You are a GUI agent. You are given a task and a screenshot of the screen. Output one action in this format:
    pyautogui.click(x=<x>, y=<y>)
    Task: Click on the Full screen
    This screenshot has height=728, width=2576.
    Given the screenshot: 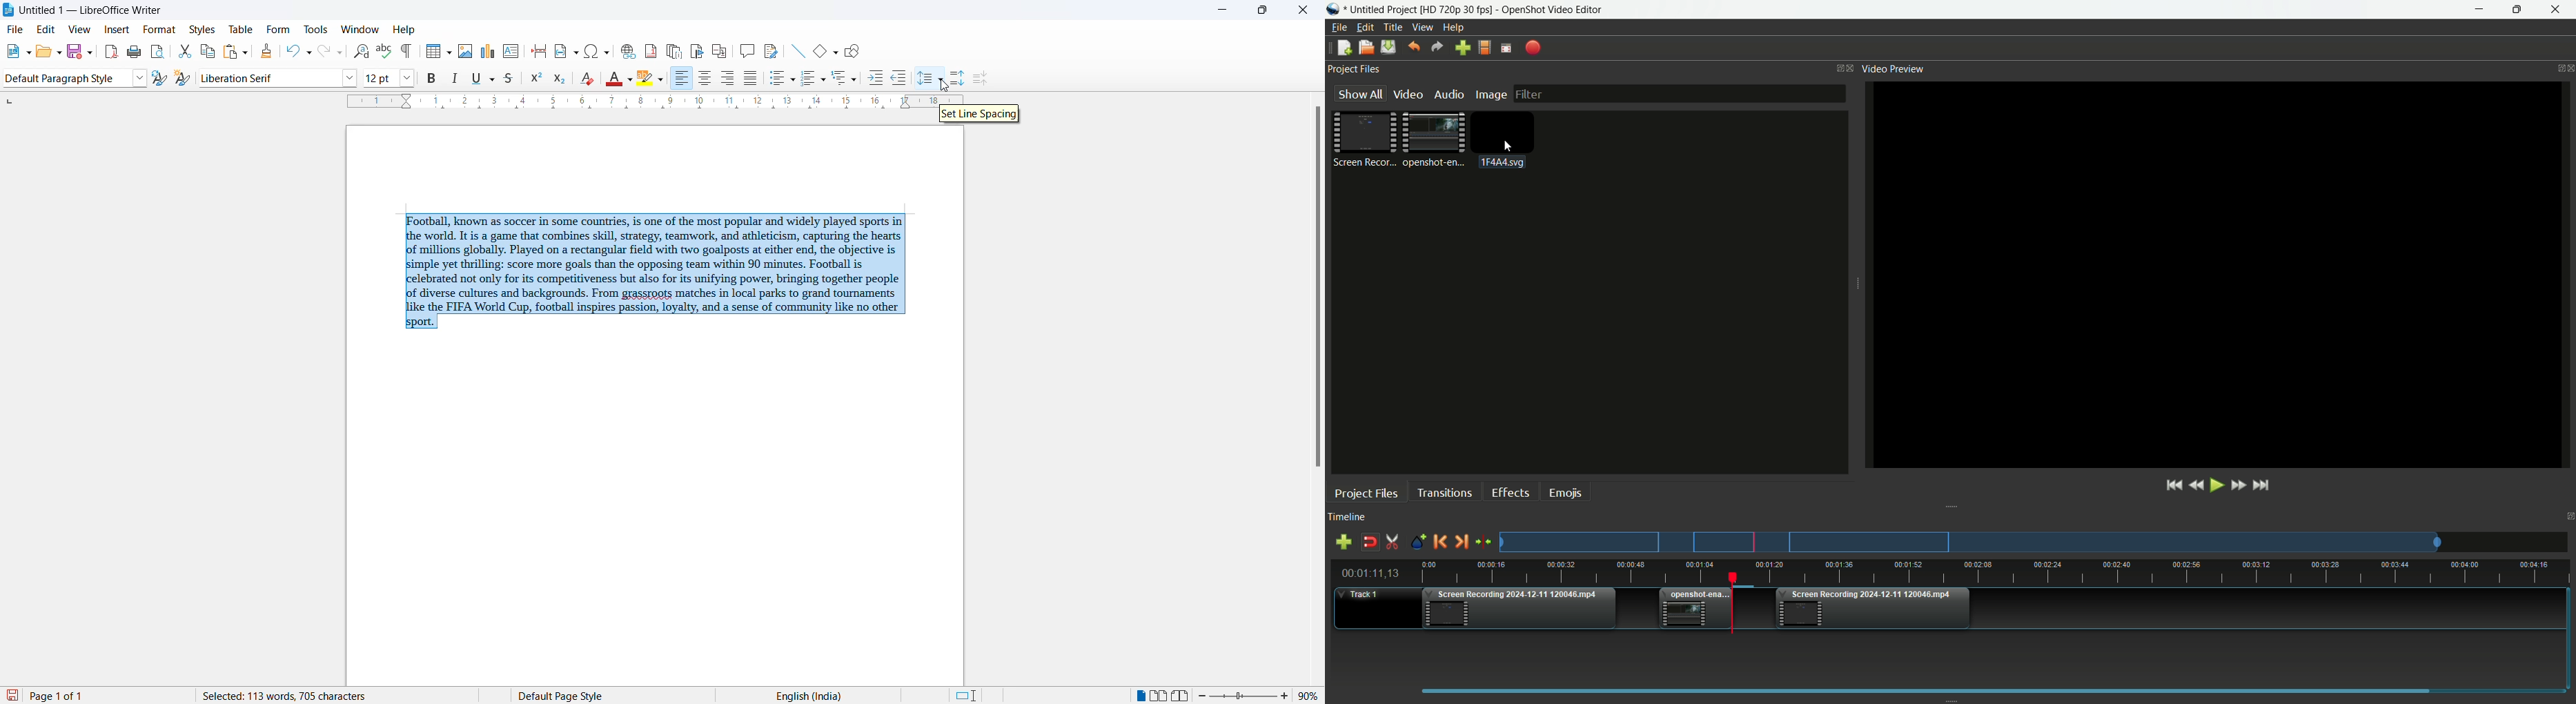 What is the action you would take?
    pyautogui.click(x=1506, y=48)
    